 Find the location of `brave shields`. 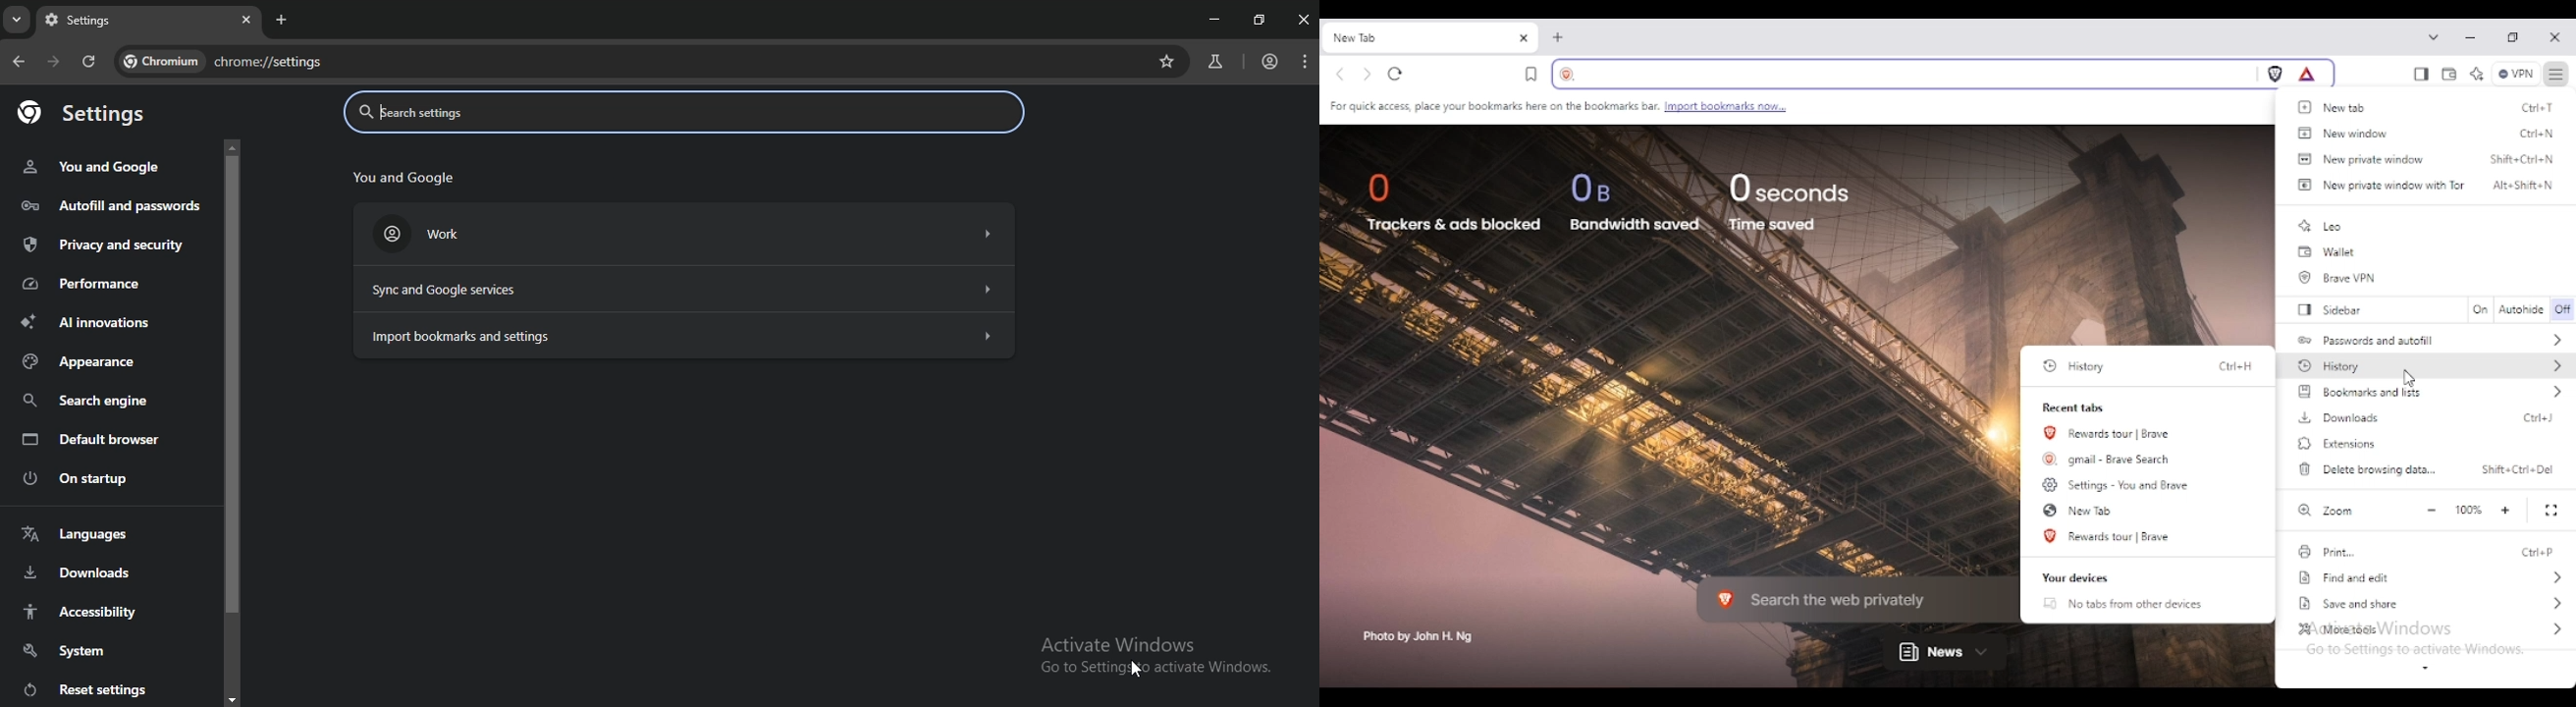

brave shields is located at coordinates (2276, 74).